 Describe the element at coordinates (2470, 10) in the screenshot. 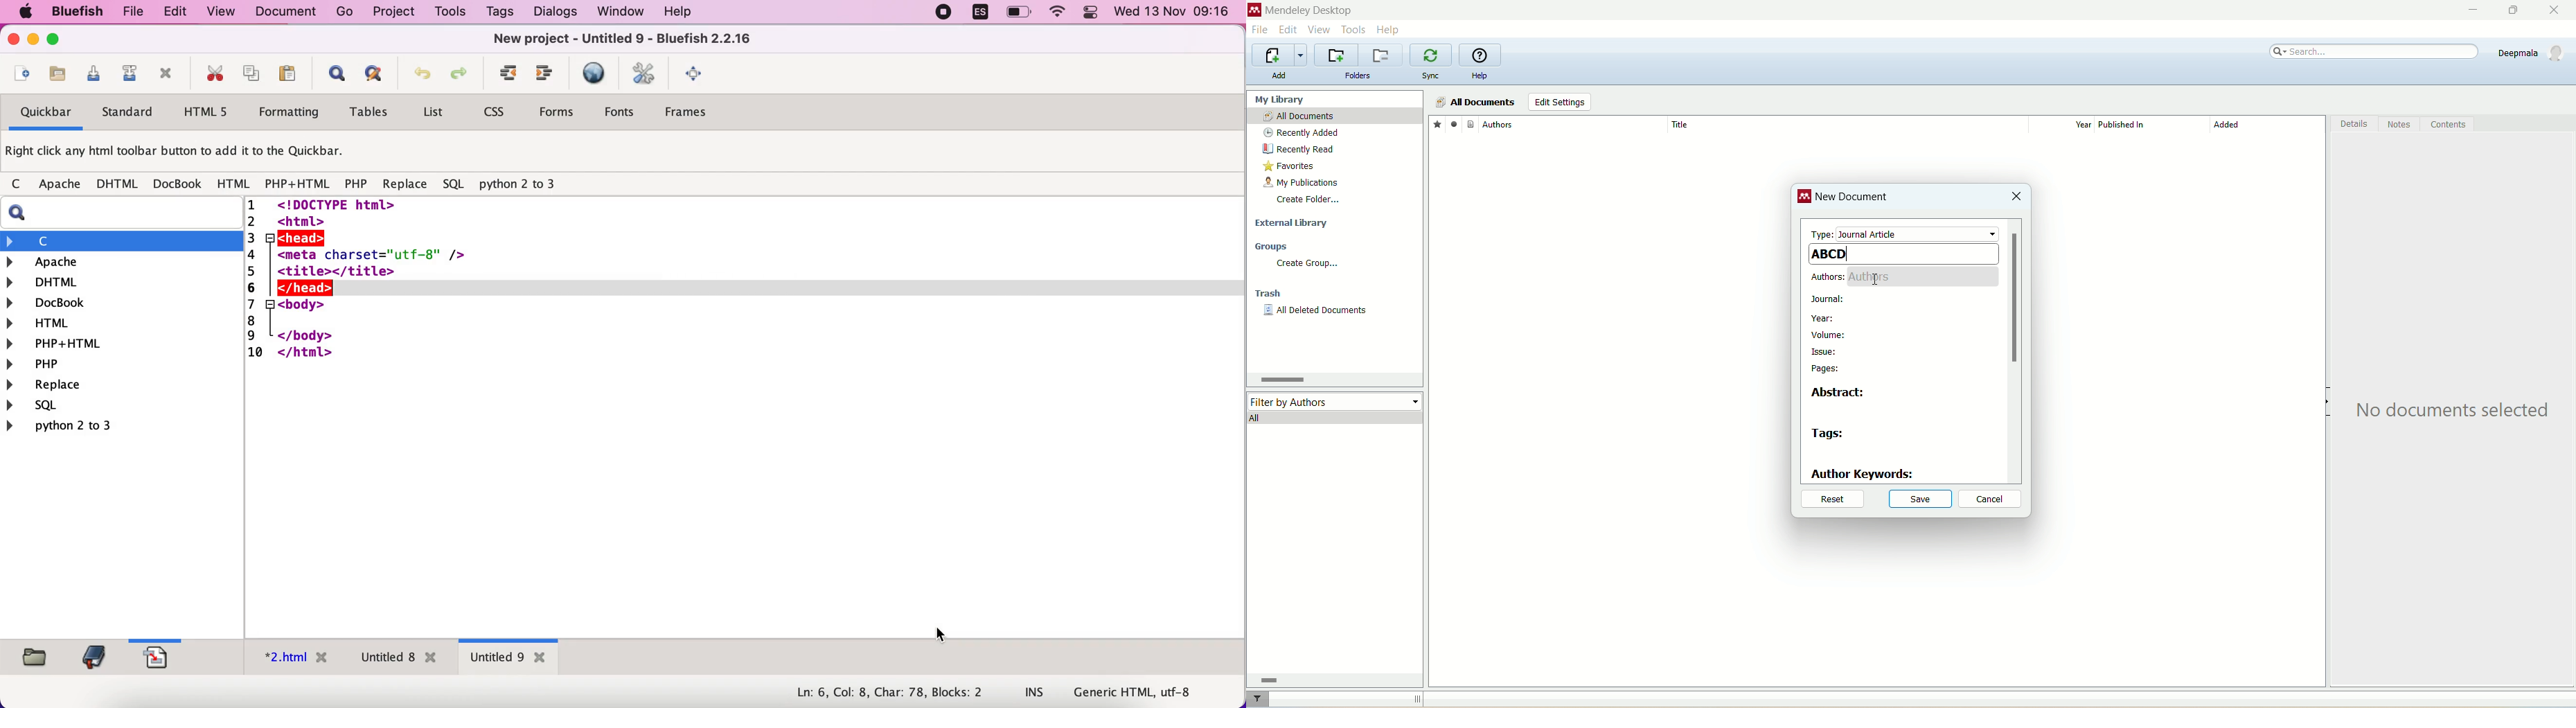

I see `minimize` at that location.